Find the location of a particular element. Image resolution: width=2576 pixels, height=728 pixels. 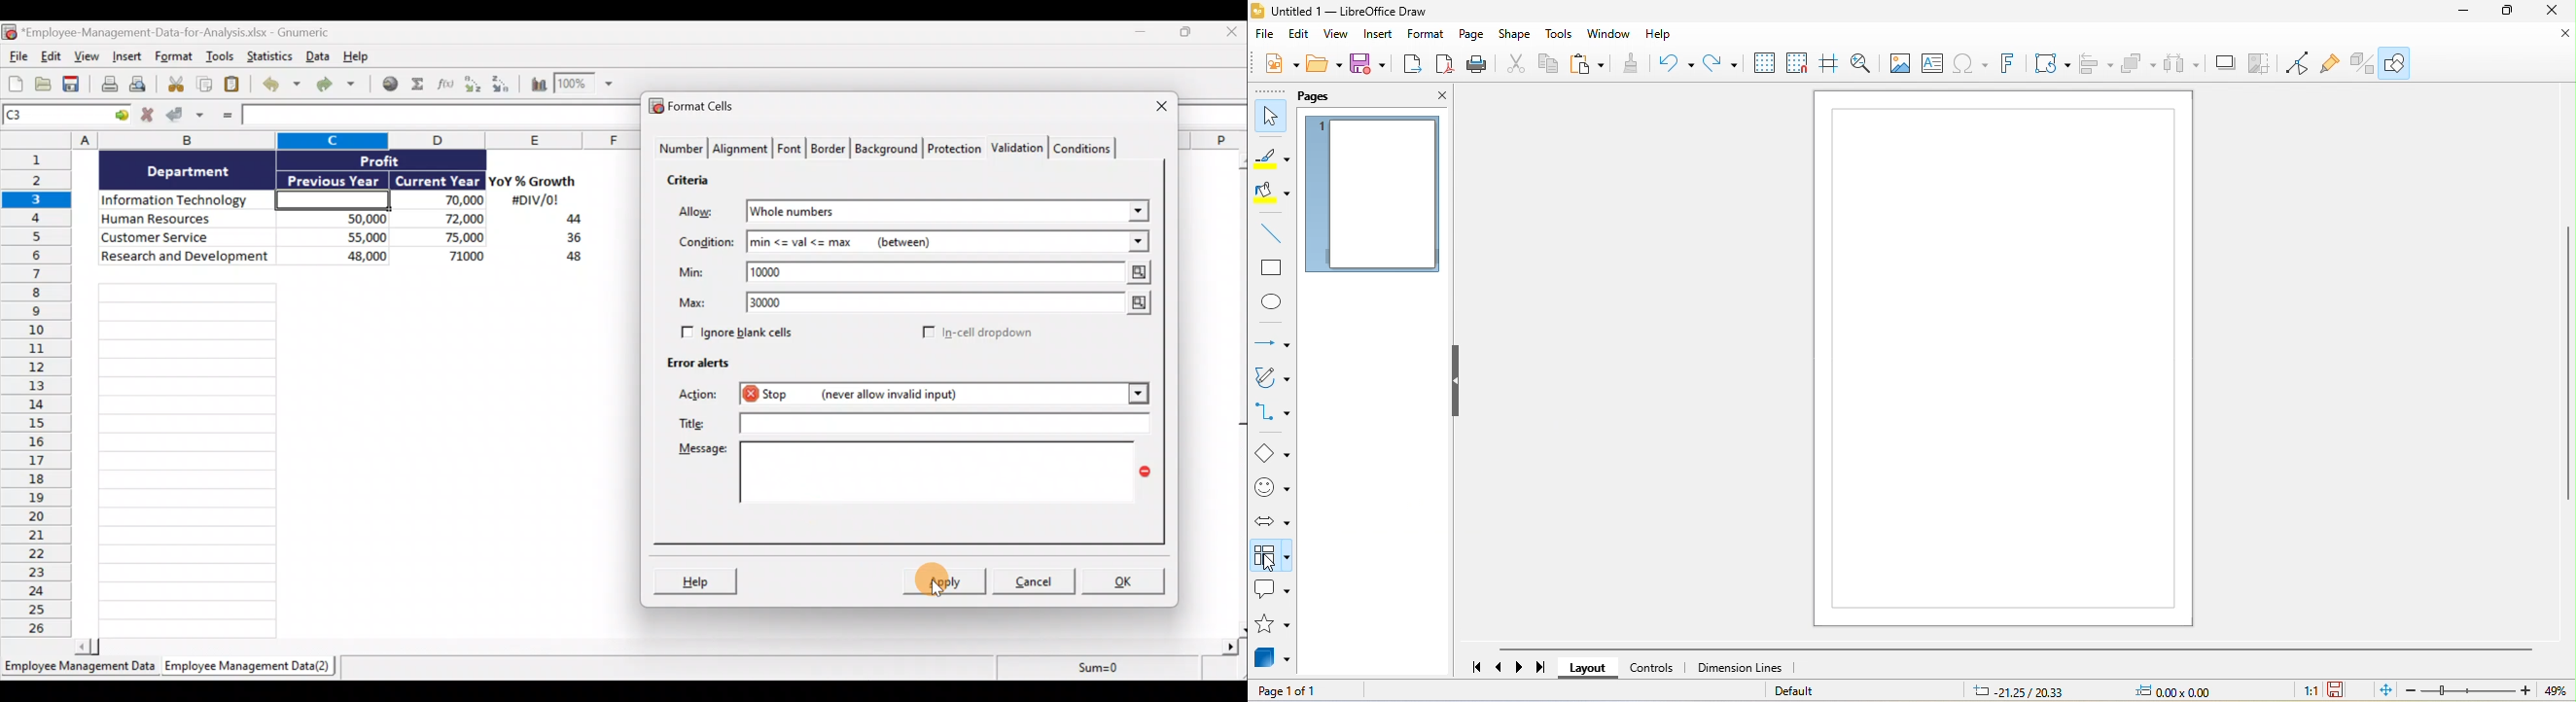

vertical scroll bar is located at coordinates (2567, 363).